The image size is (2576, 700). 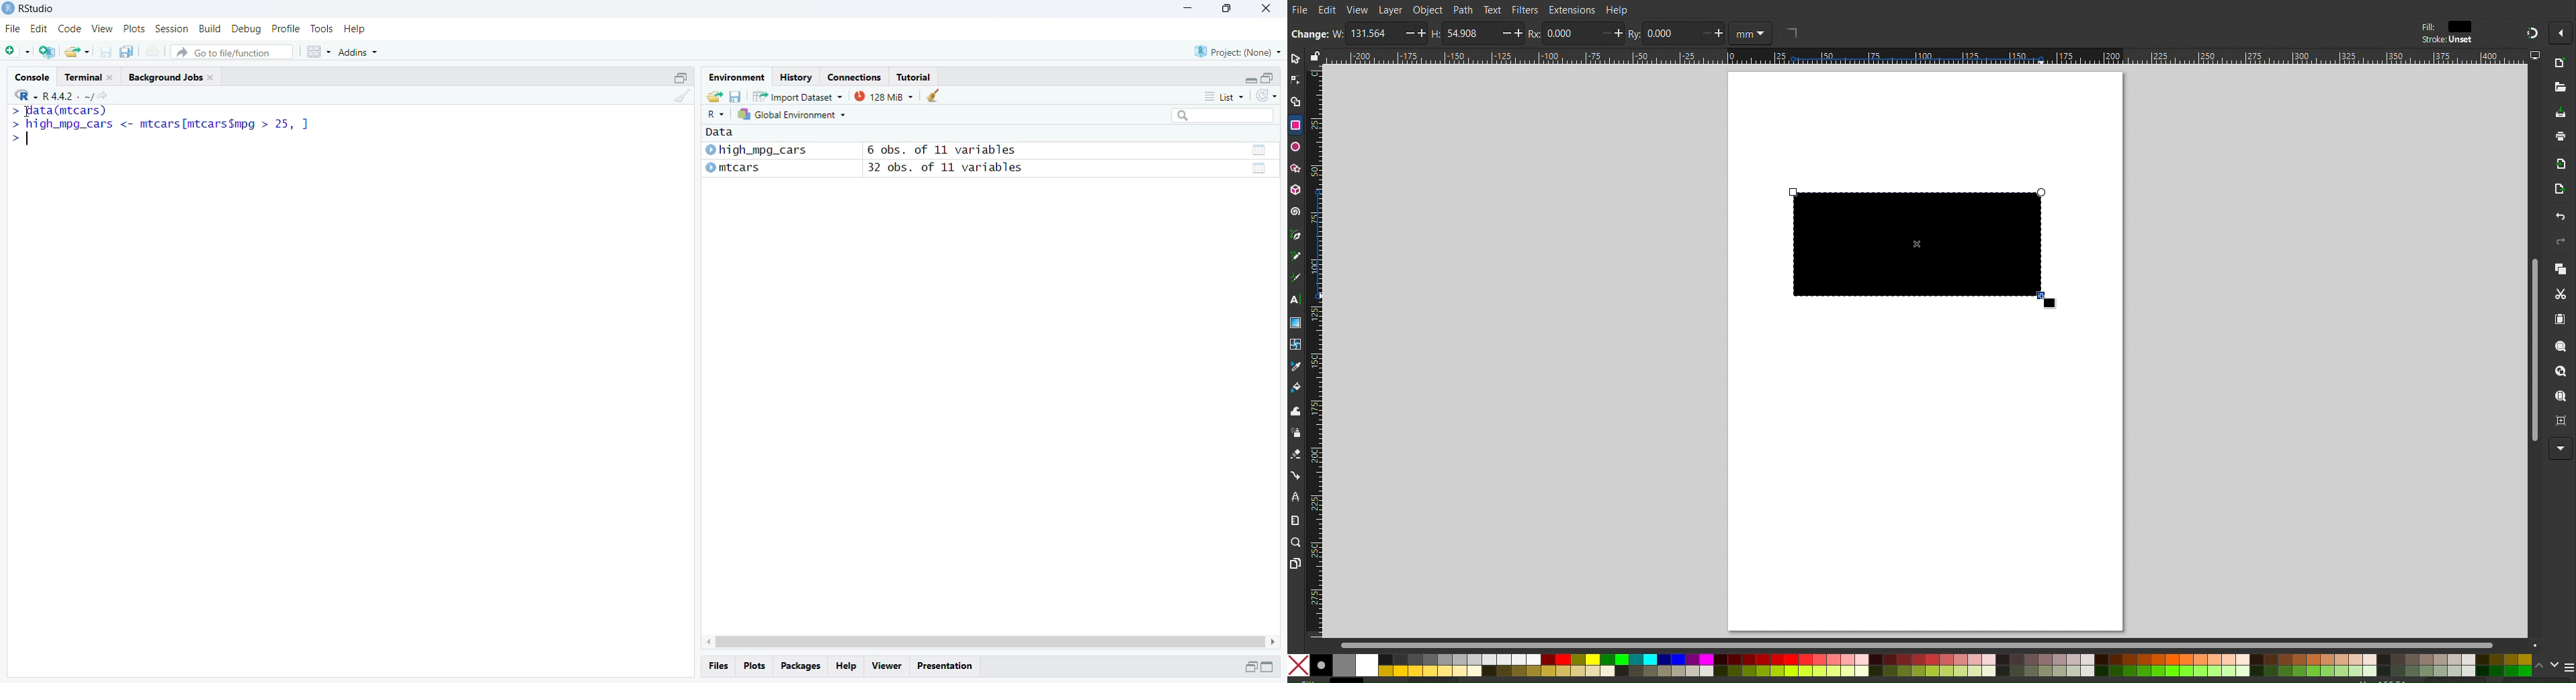 I want to click on Erase Tool, so click(x=1295, y=456).